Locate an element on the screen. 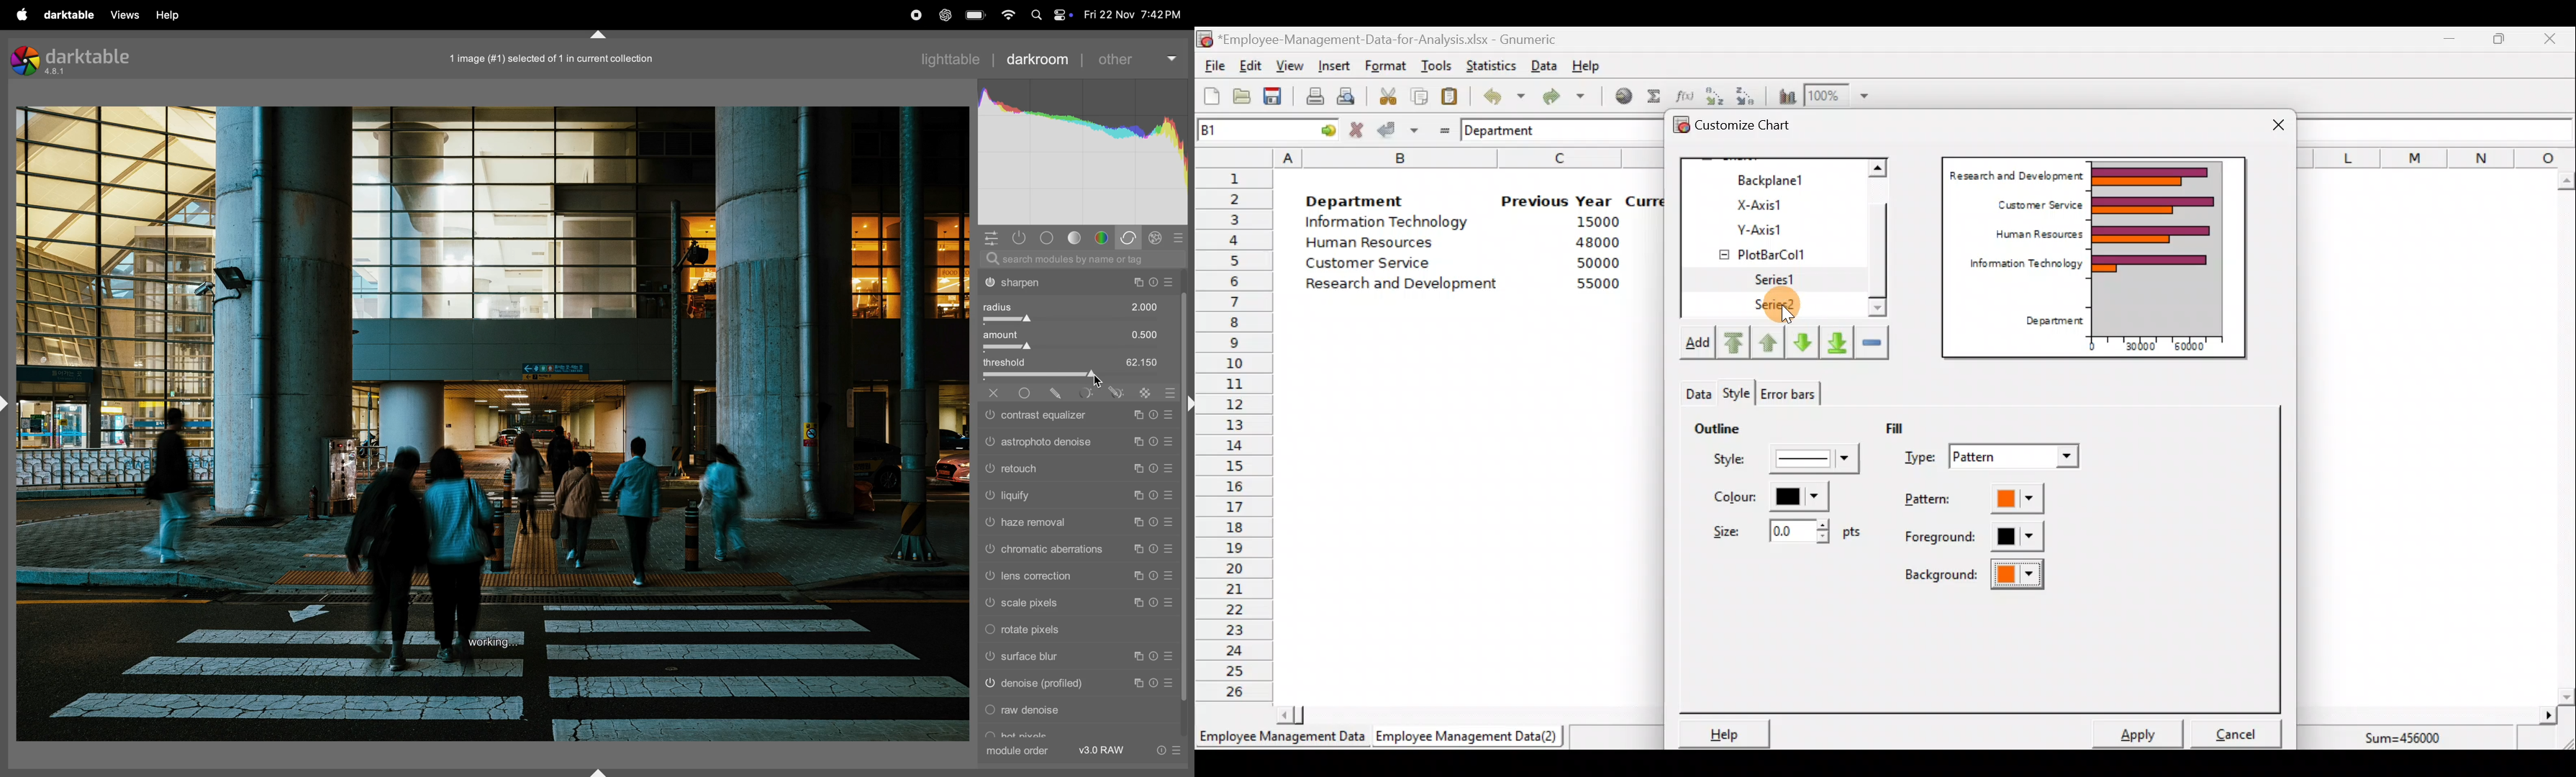 The image size is (2576, 784). parametric mask is located at coordinates (1082, 391).